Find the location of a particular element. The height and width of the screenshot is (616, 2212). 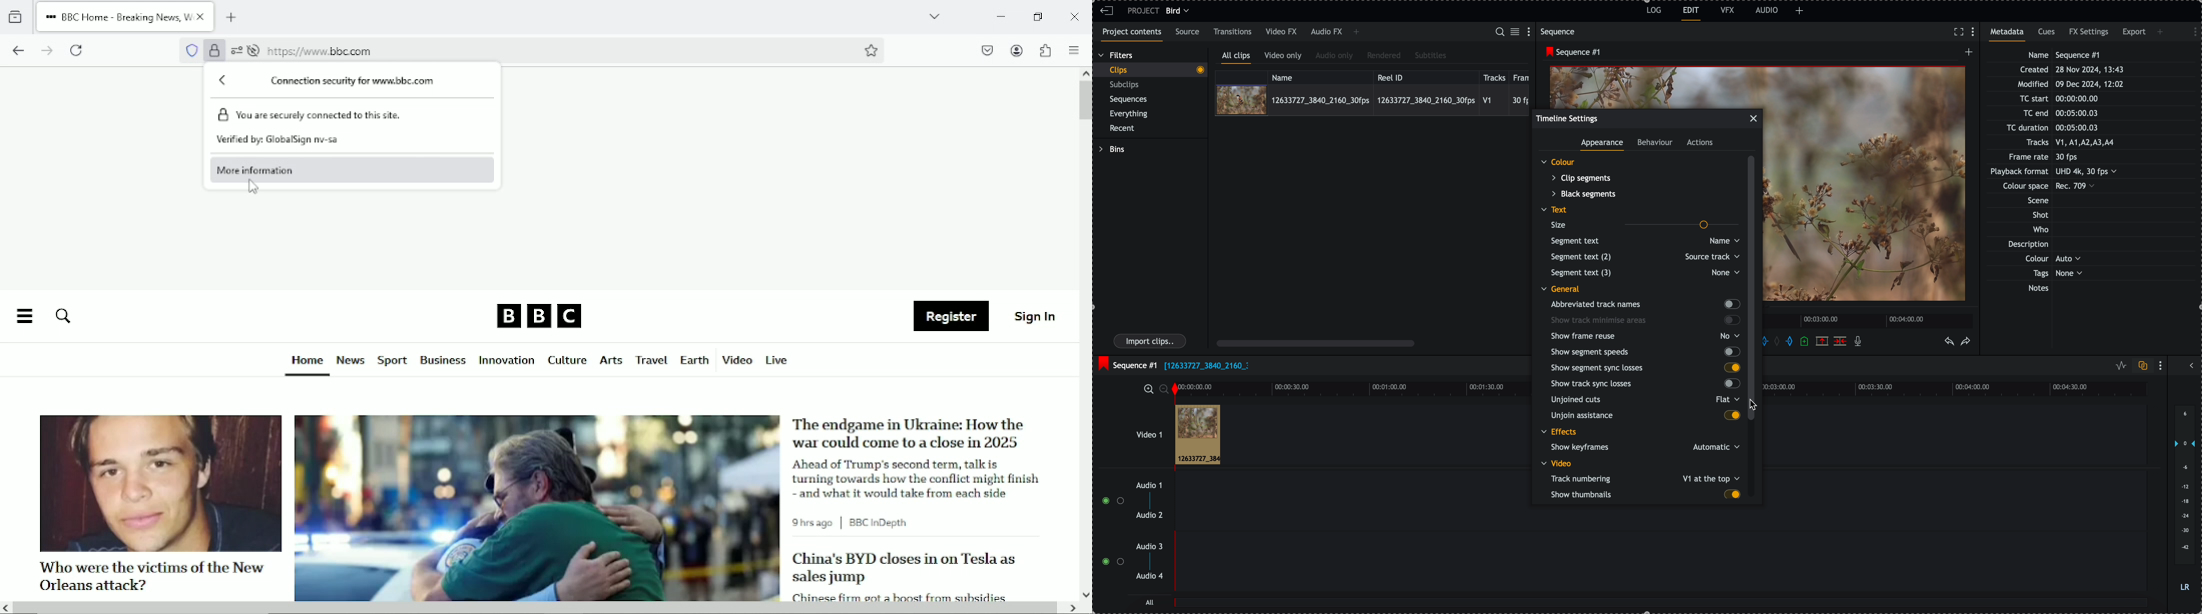

audio 2 is located at coordinates (1148, 516).